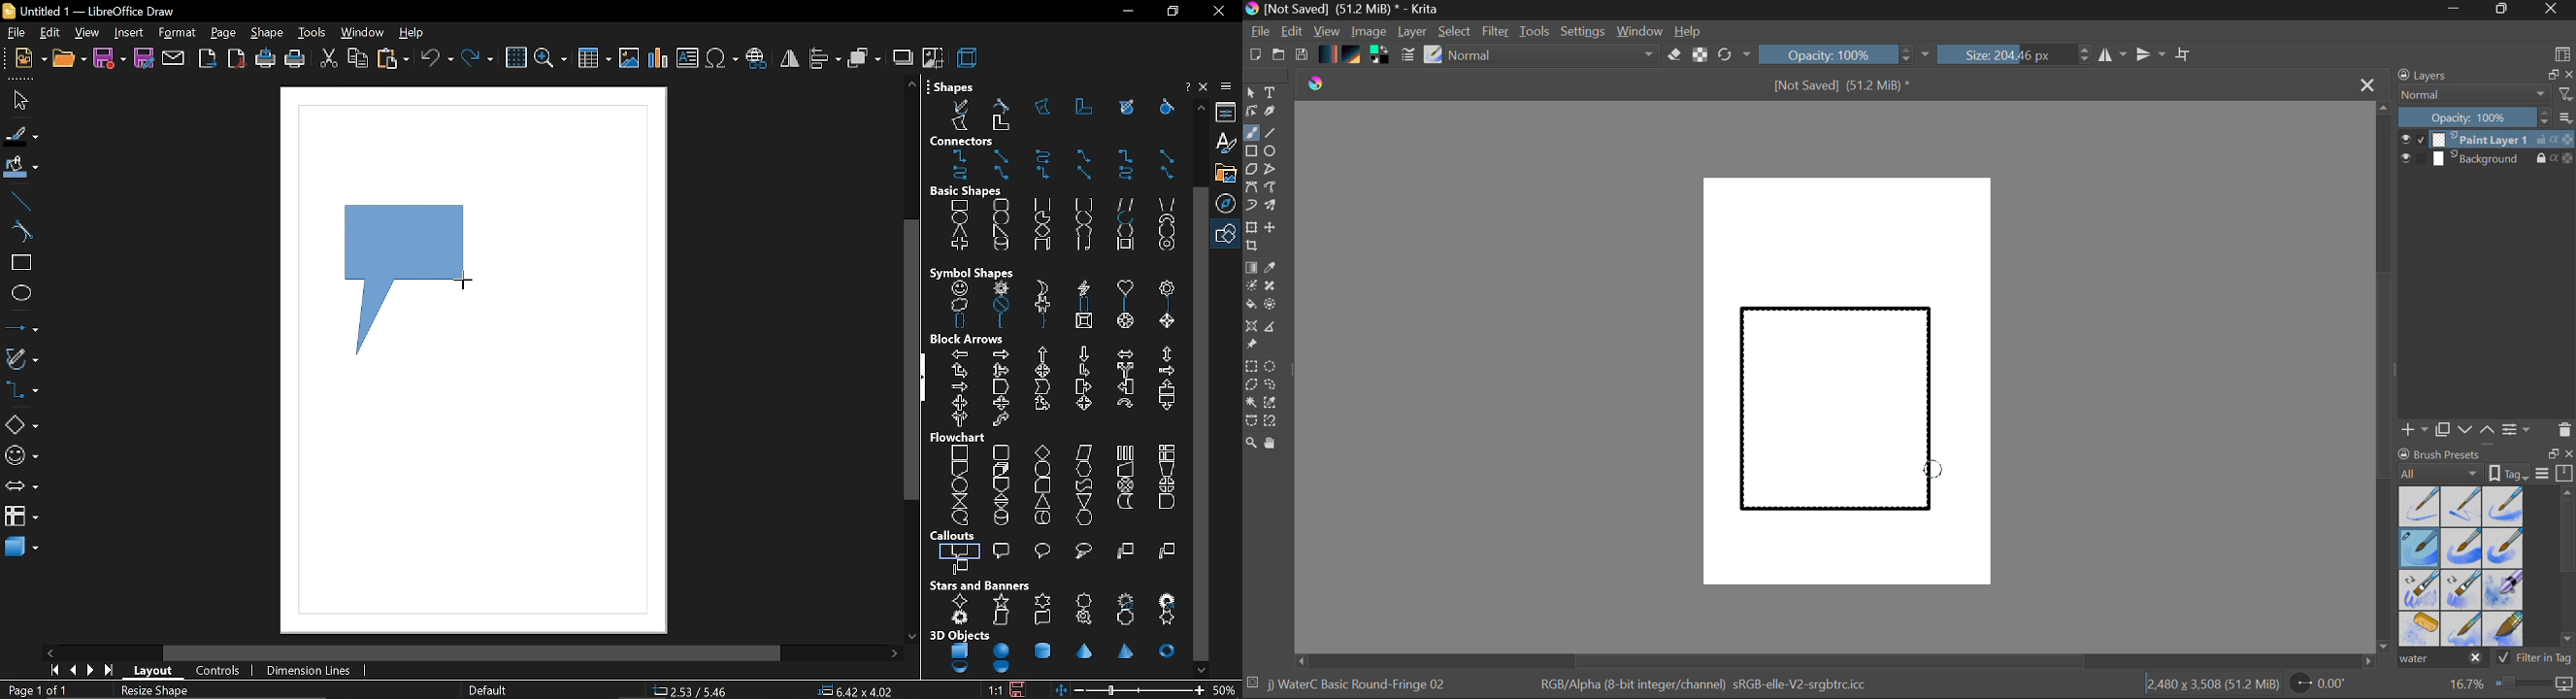 The height and width of the screenshot is (700, 2576). Describe the element at coordinates (1124, 551) in the screenshot. I see `line 1` at that location.